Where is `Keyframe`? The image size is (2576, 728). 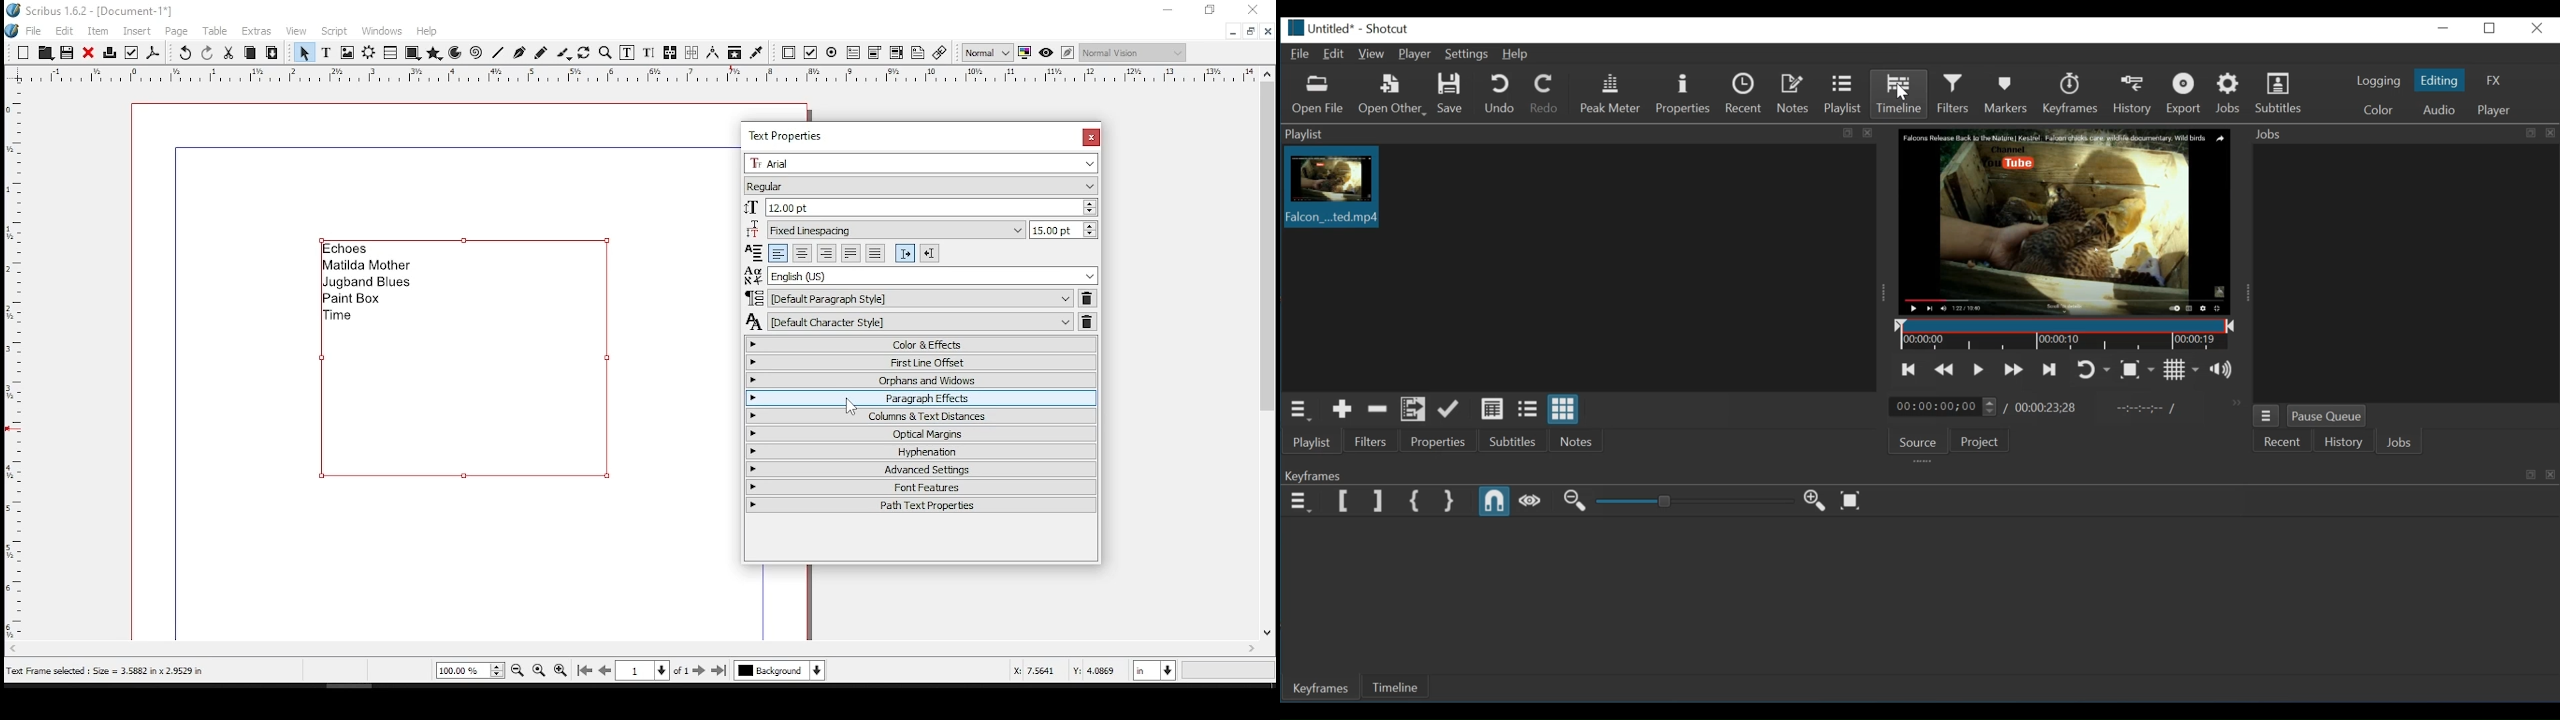
Keyframe is located at coordinates (1323, 688).